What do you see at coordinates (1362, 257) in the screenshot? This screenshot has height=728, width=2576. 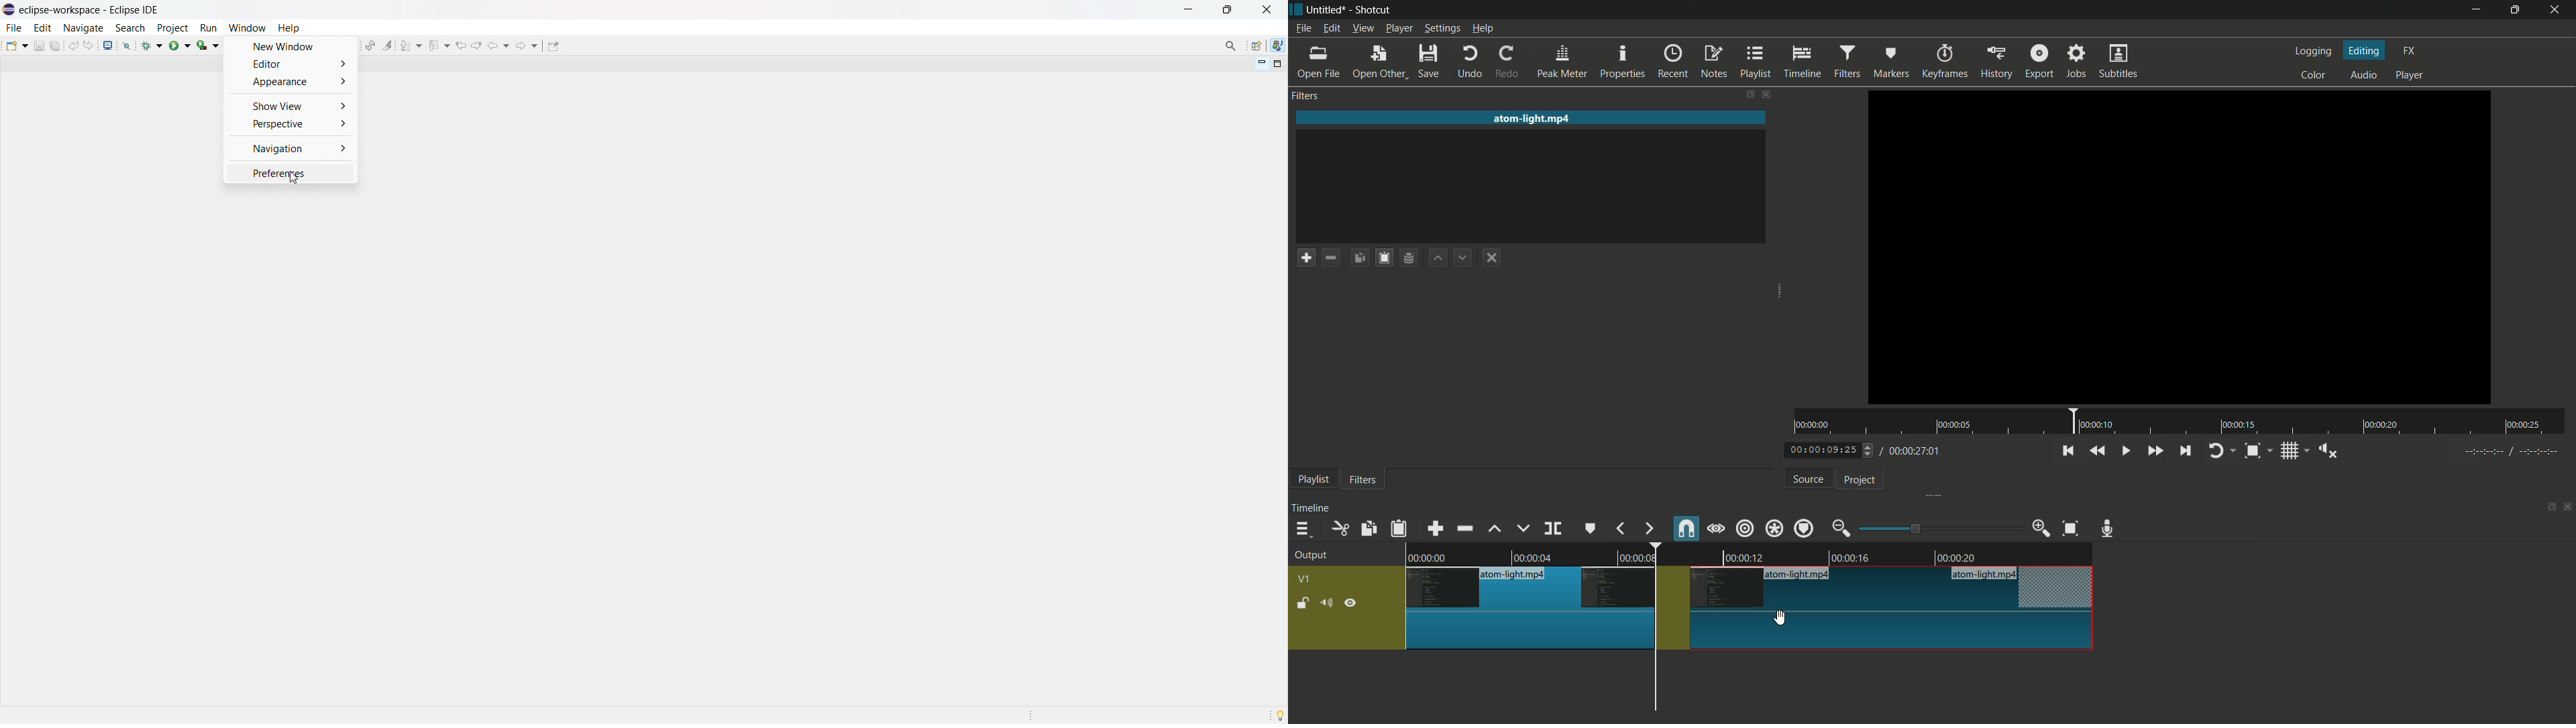 I see `copy checked filters` at bounding box center [1362, 257].